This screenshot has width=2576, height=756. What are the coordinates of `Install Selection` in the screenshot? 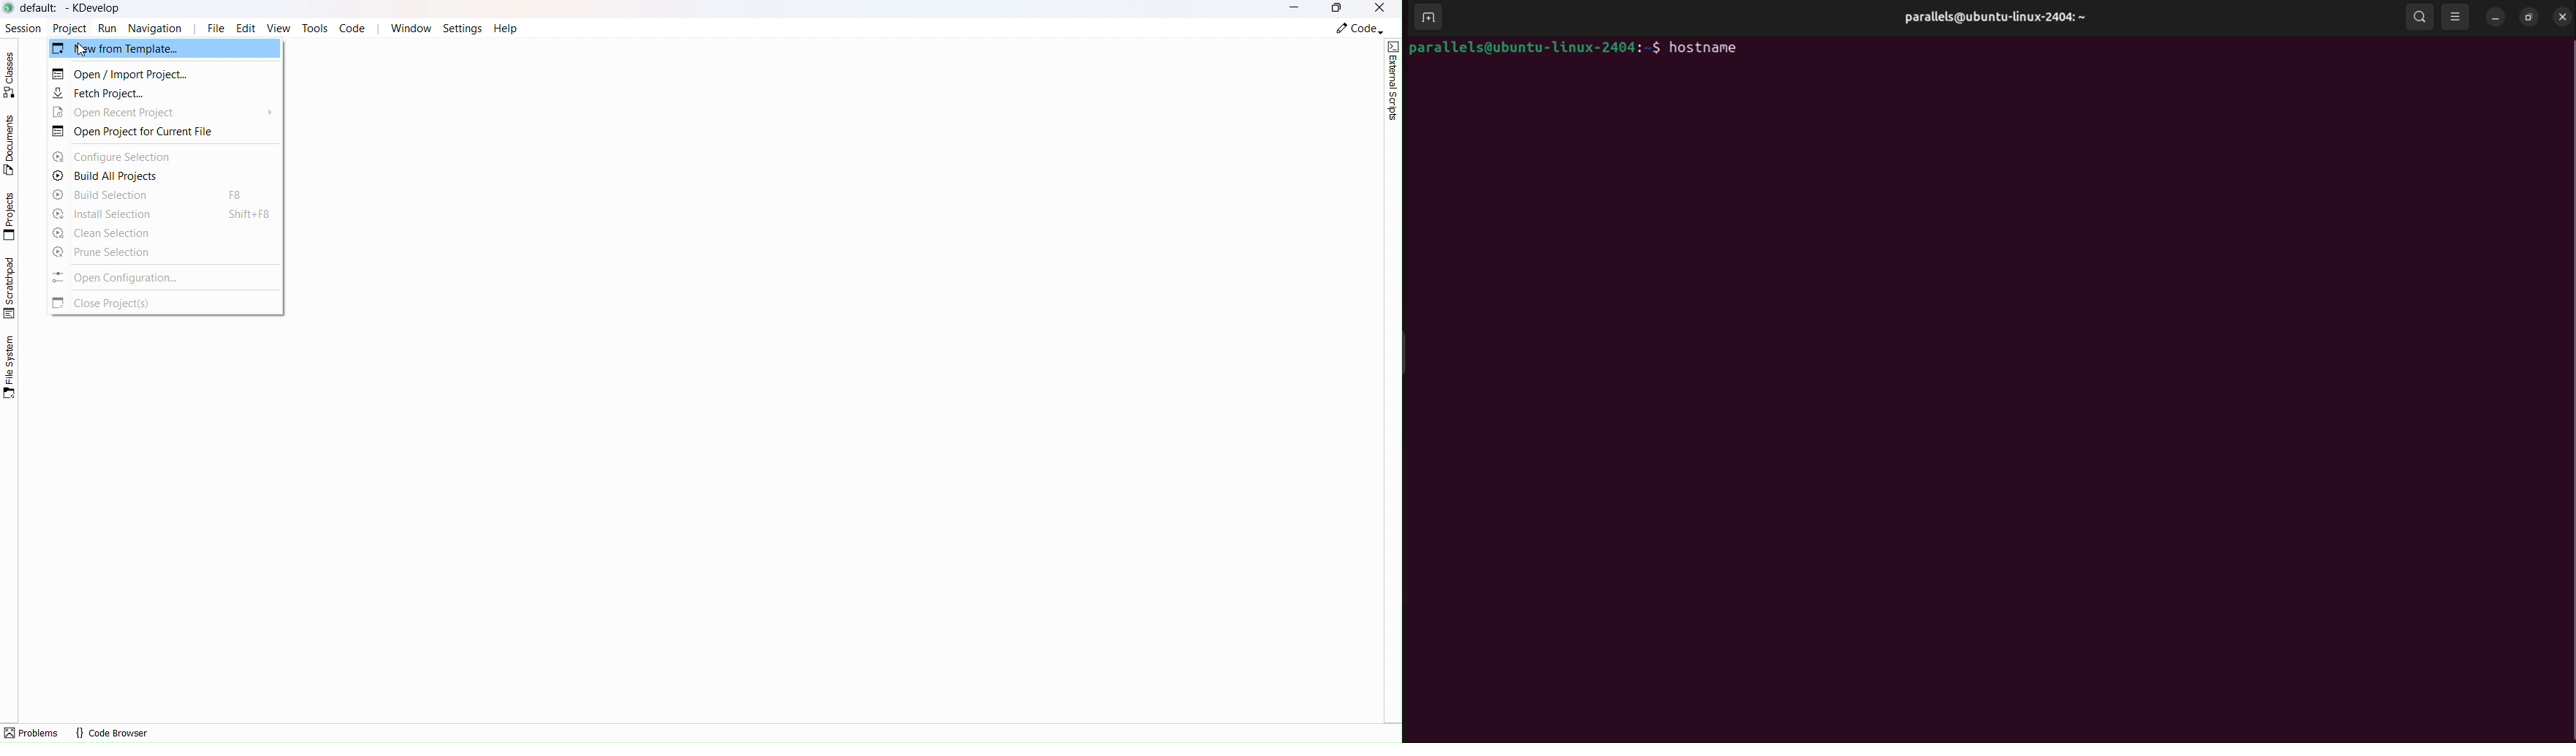 It's located at (162, 214).